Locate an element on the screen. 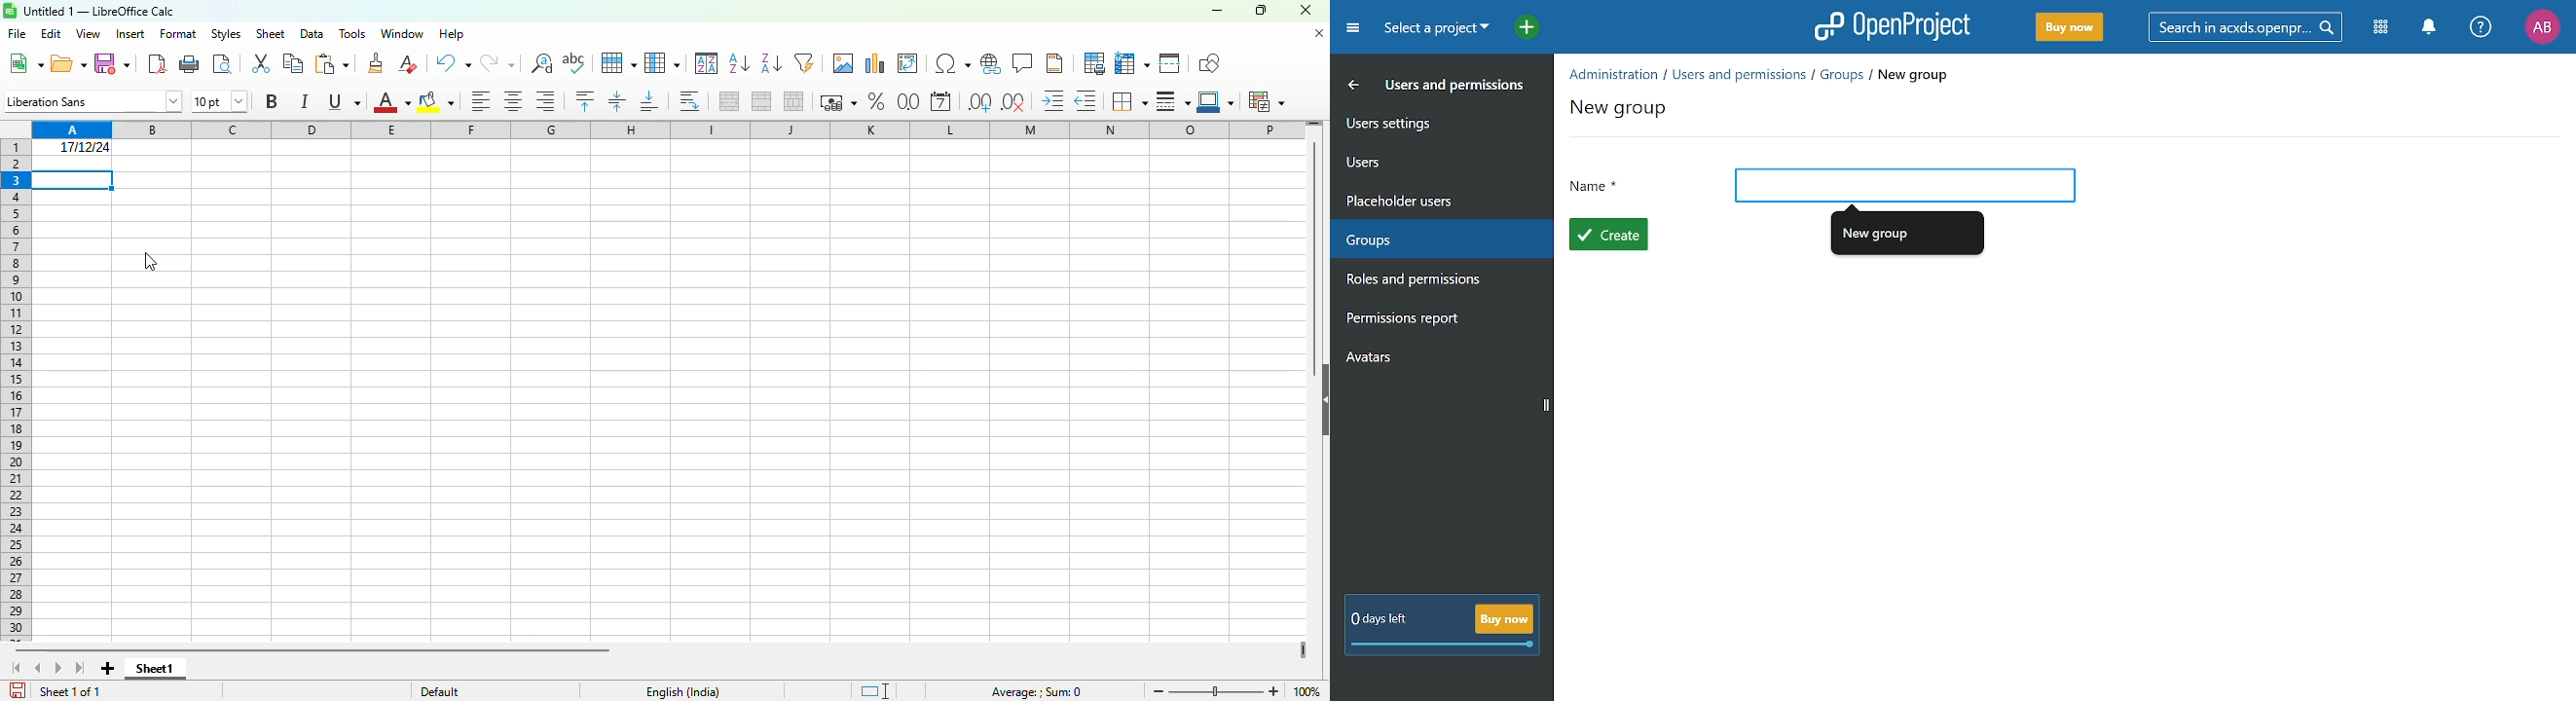 Image resolution: width=2576 pixels, height=728 pixels. copy is located at coordinates (293, 63).